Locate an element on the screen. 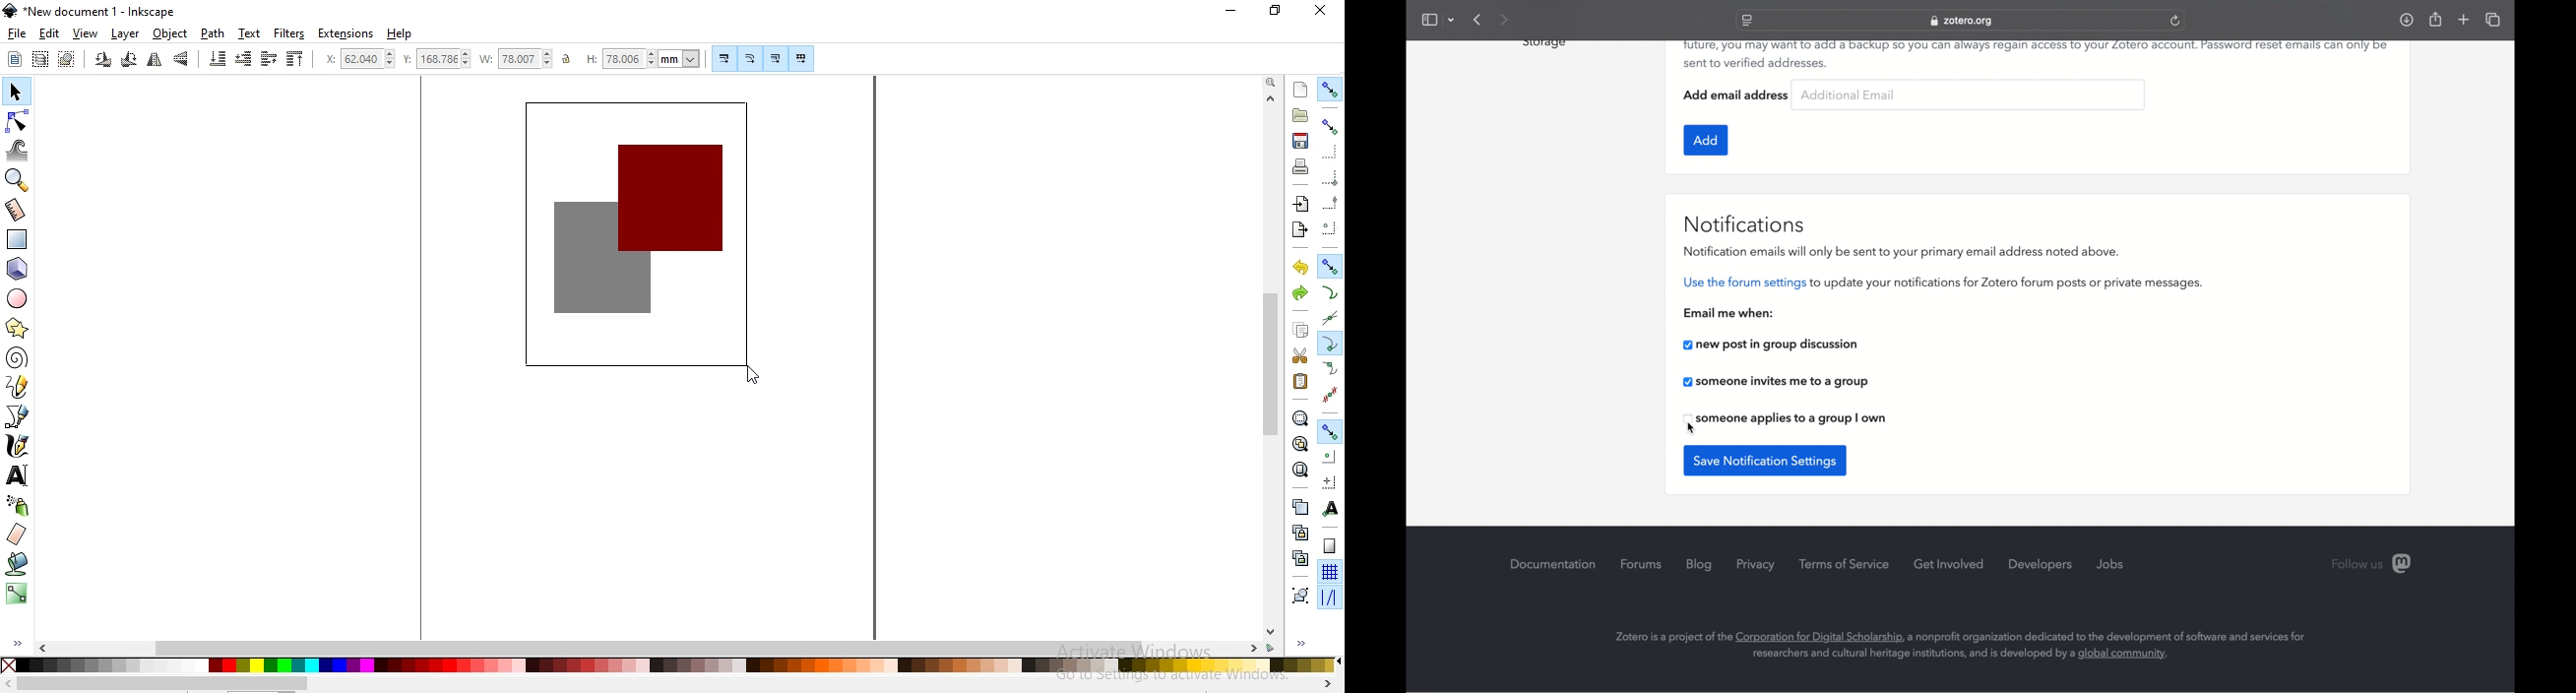  snap centersof bounding boxes is located at coordinates (1328, 229).